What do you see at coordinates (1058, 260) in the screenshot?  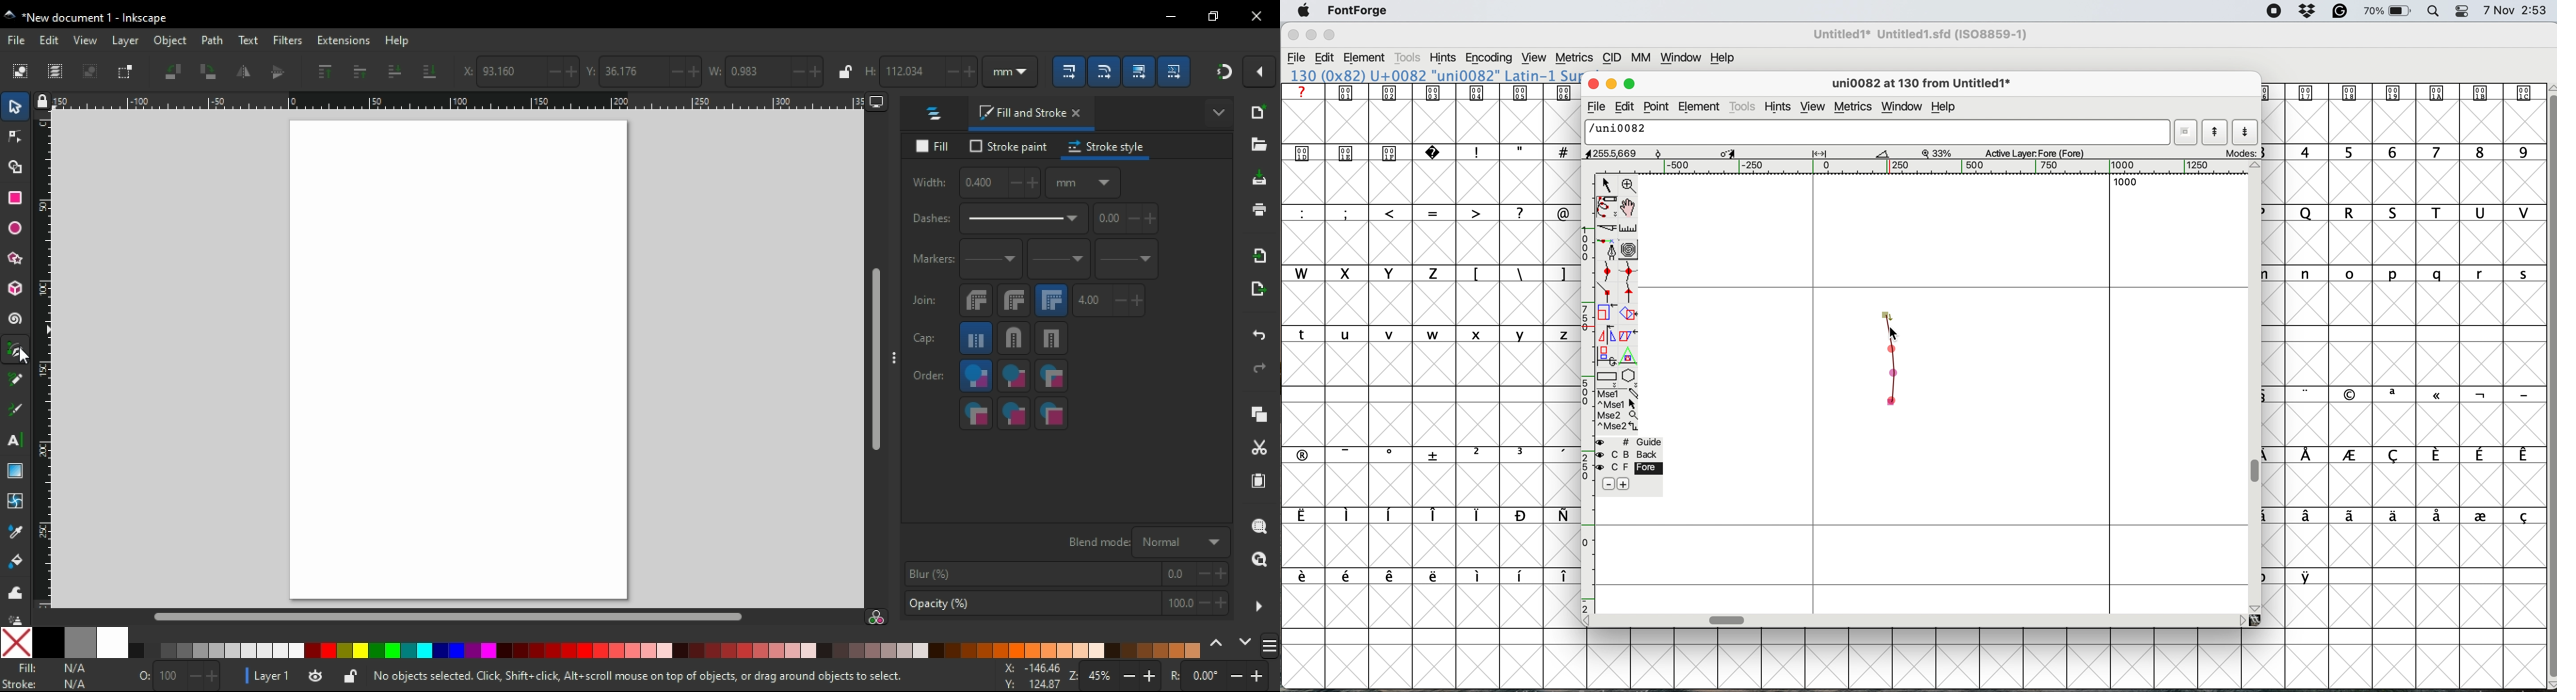 I see `mid markers` at bounding box center [1058, 260].